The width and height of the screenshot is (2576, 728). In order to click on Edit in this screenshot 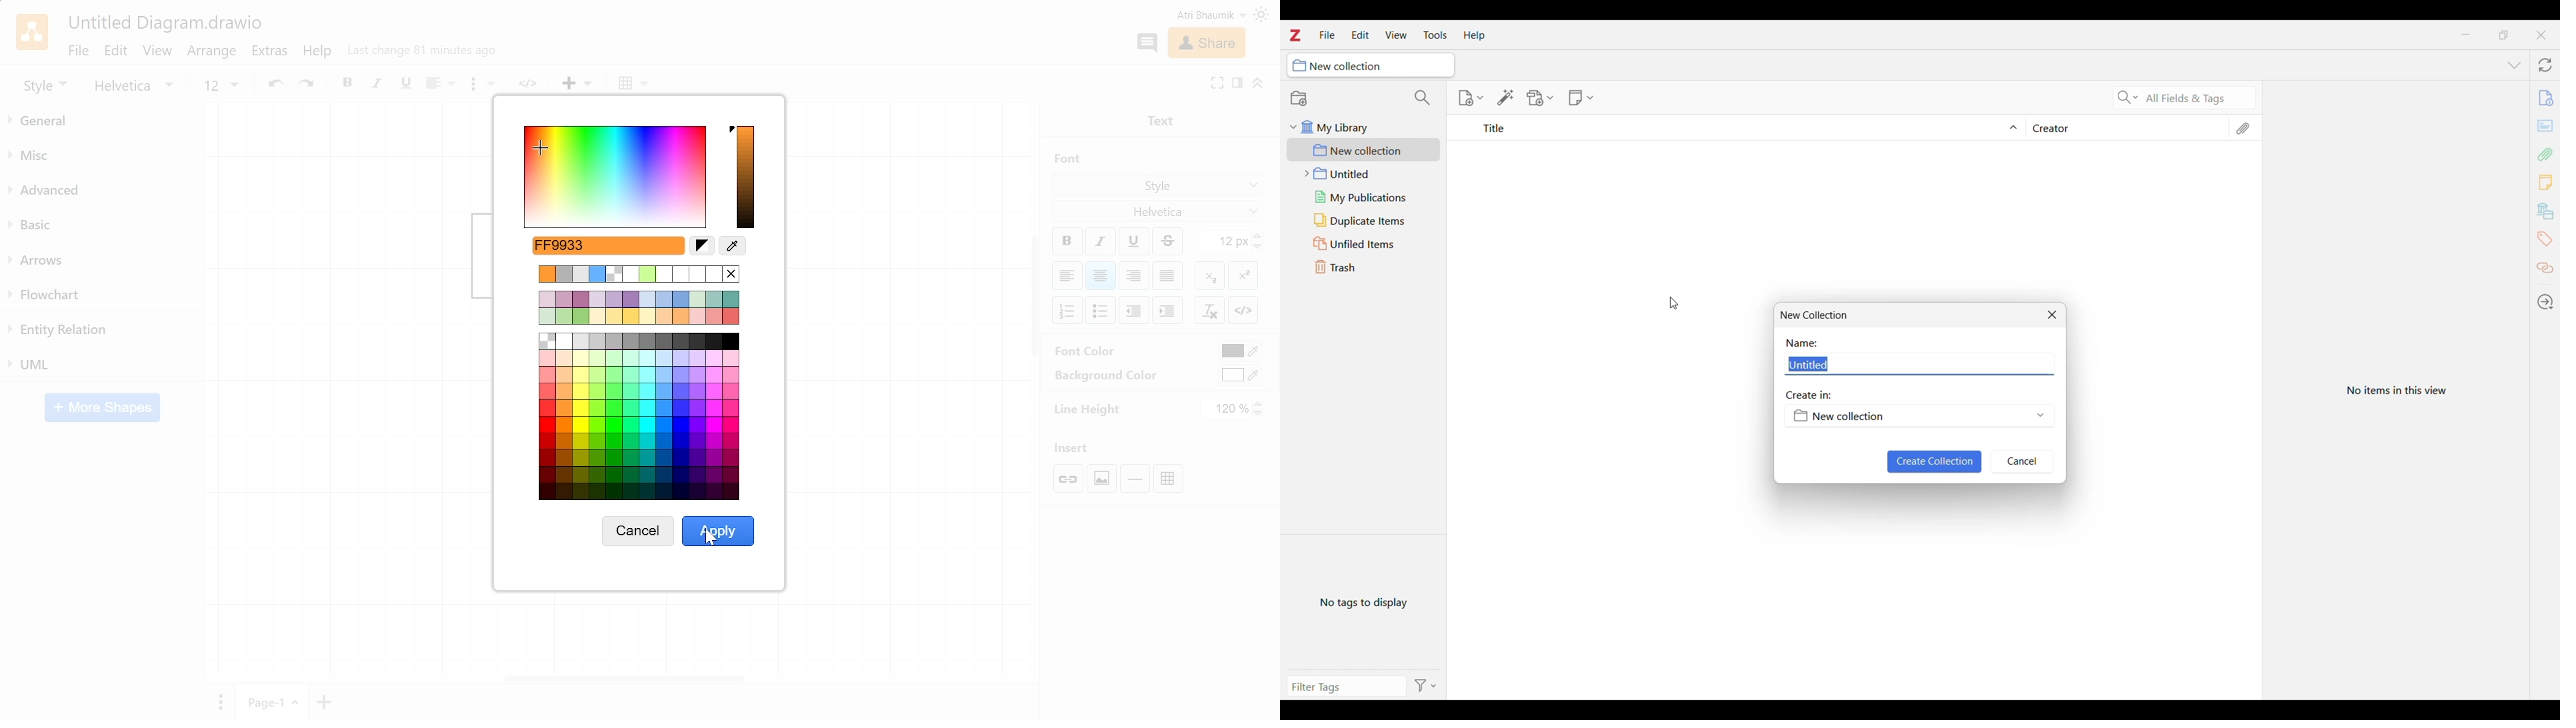, I will do `click(116, 51)`.